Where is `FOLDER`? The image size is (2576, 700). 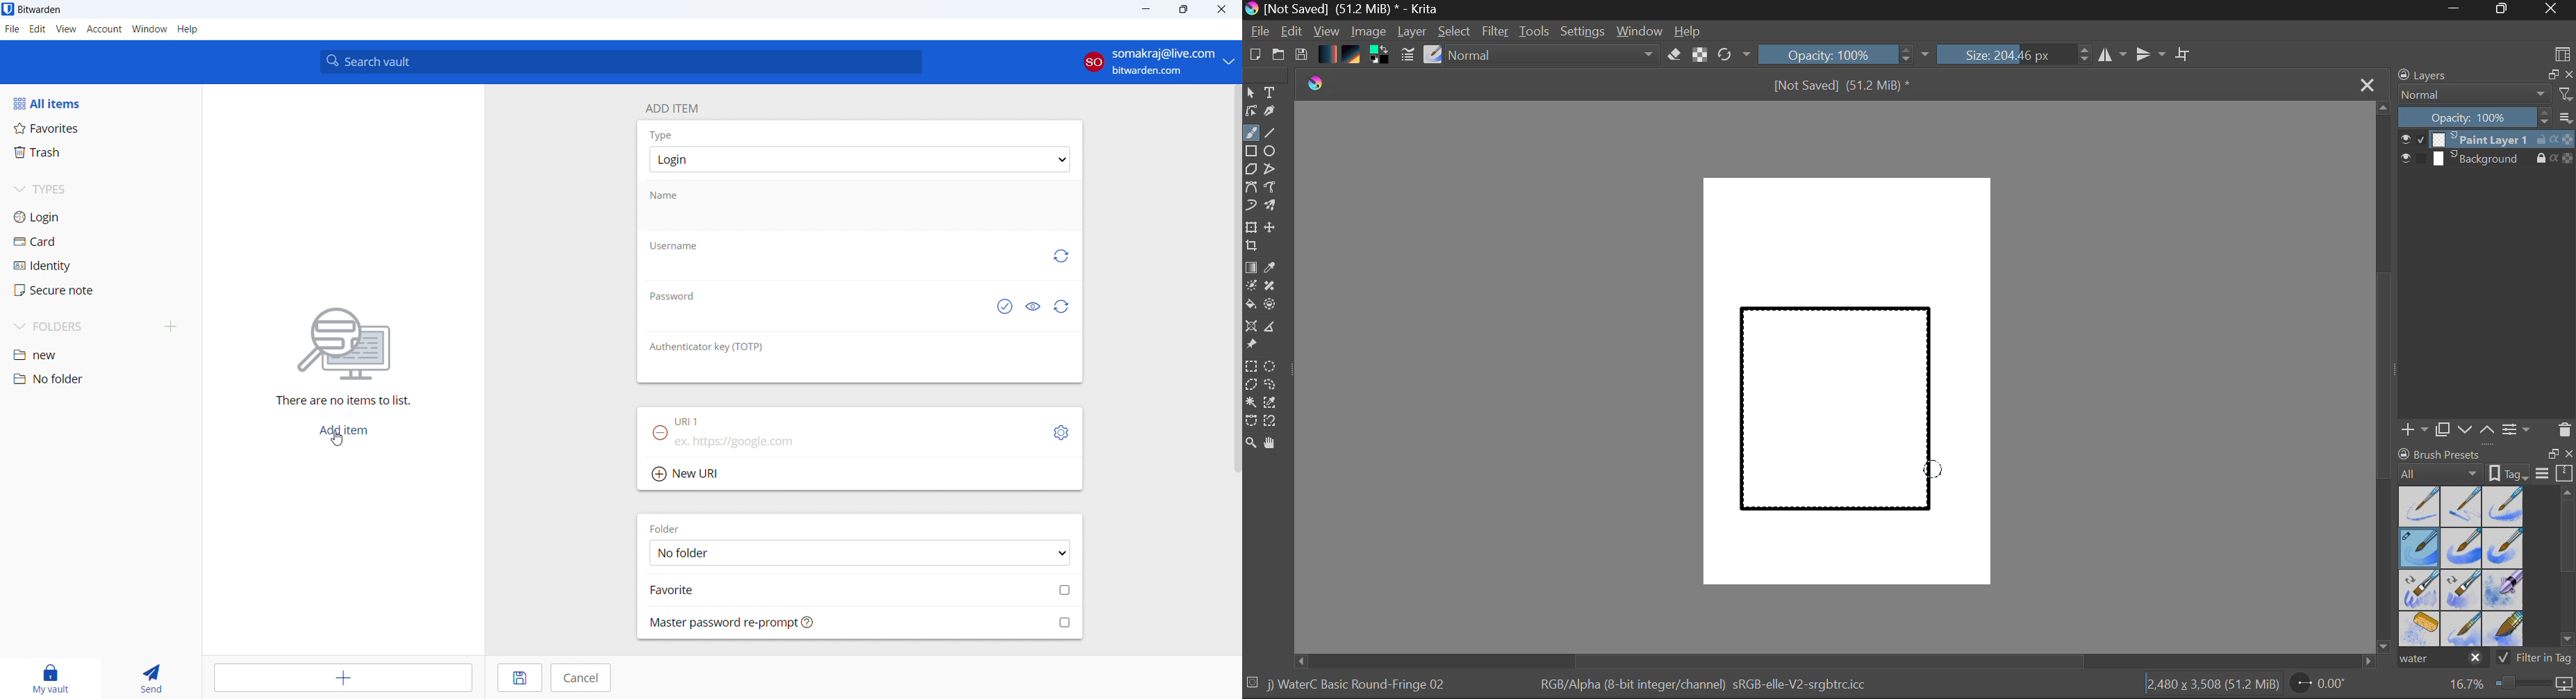
FOLDER is located at coordinates (668, 528).